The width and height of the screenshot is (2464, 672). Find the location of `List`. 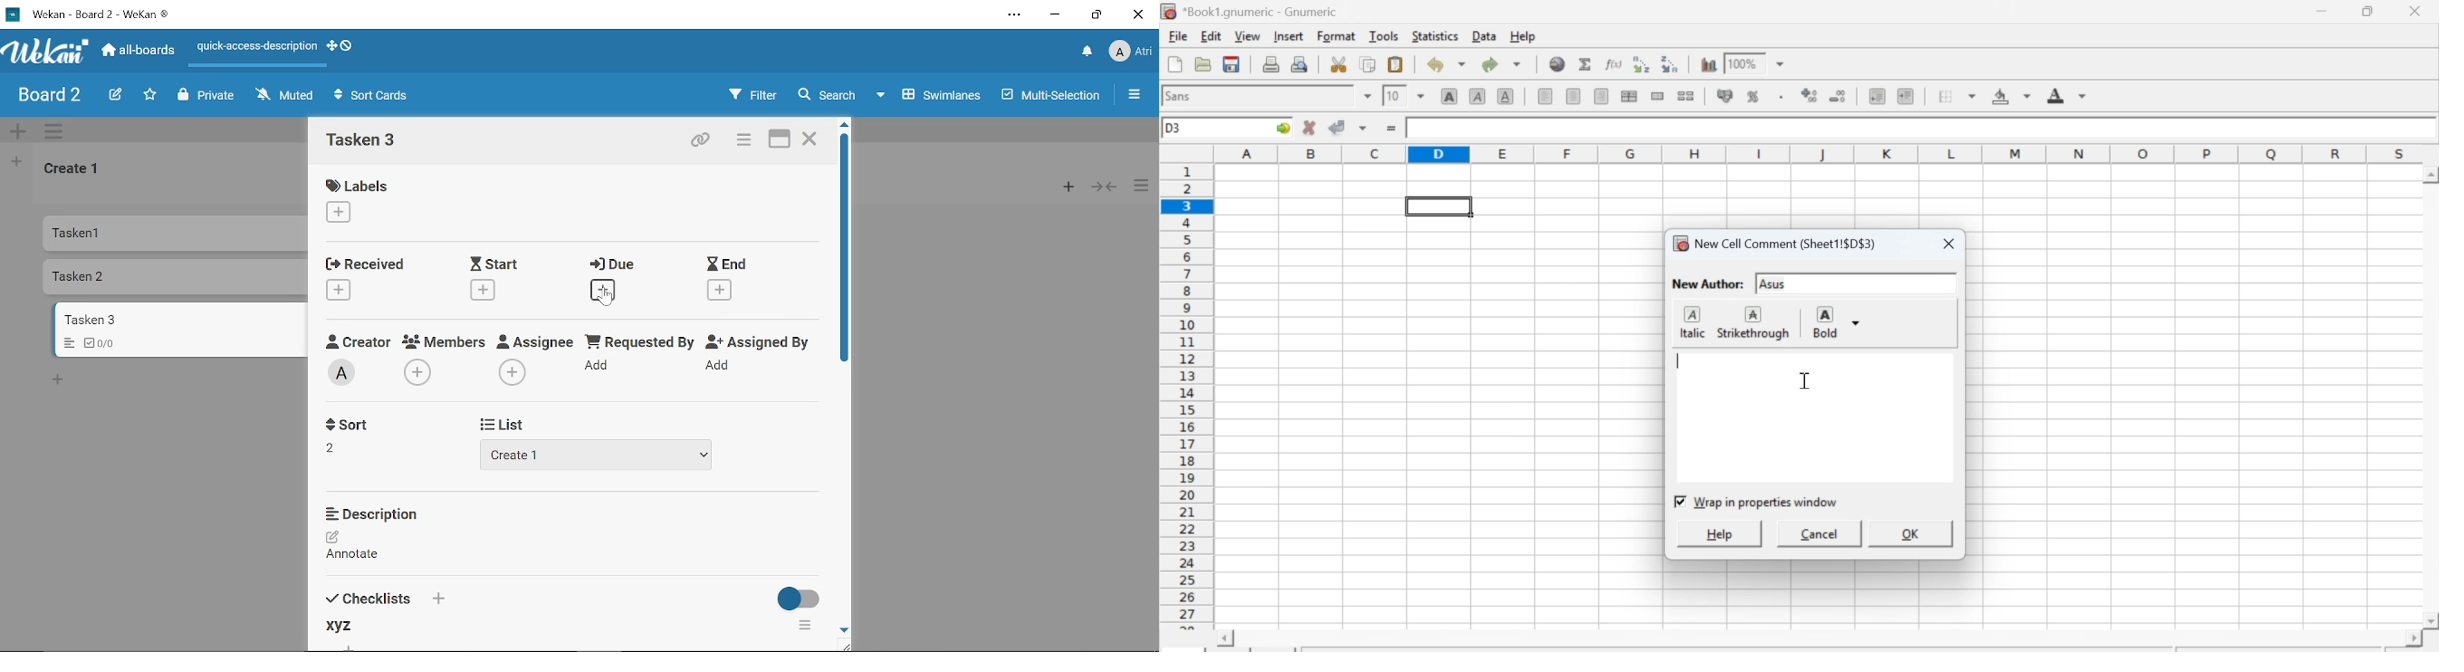

List is located at coordinates (507, 424).